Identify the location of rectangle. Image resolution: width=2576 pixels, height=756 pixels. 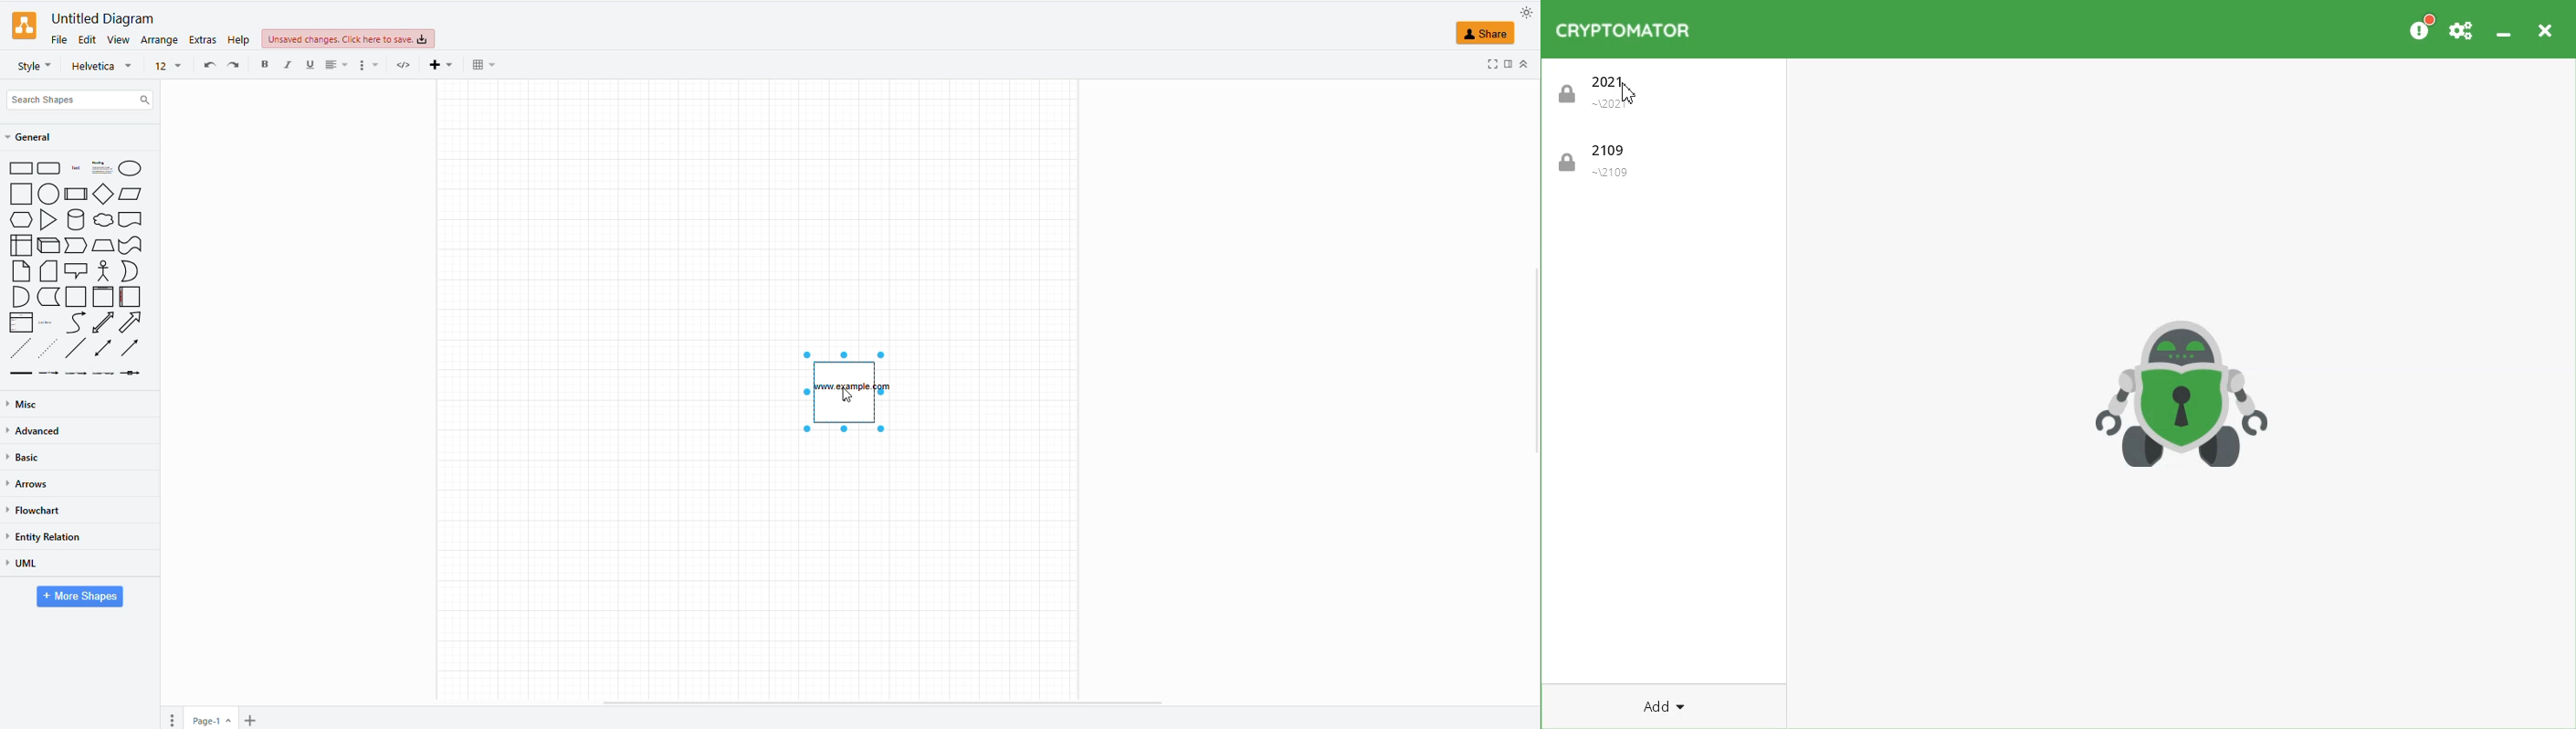
(21, 169).